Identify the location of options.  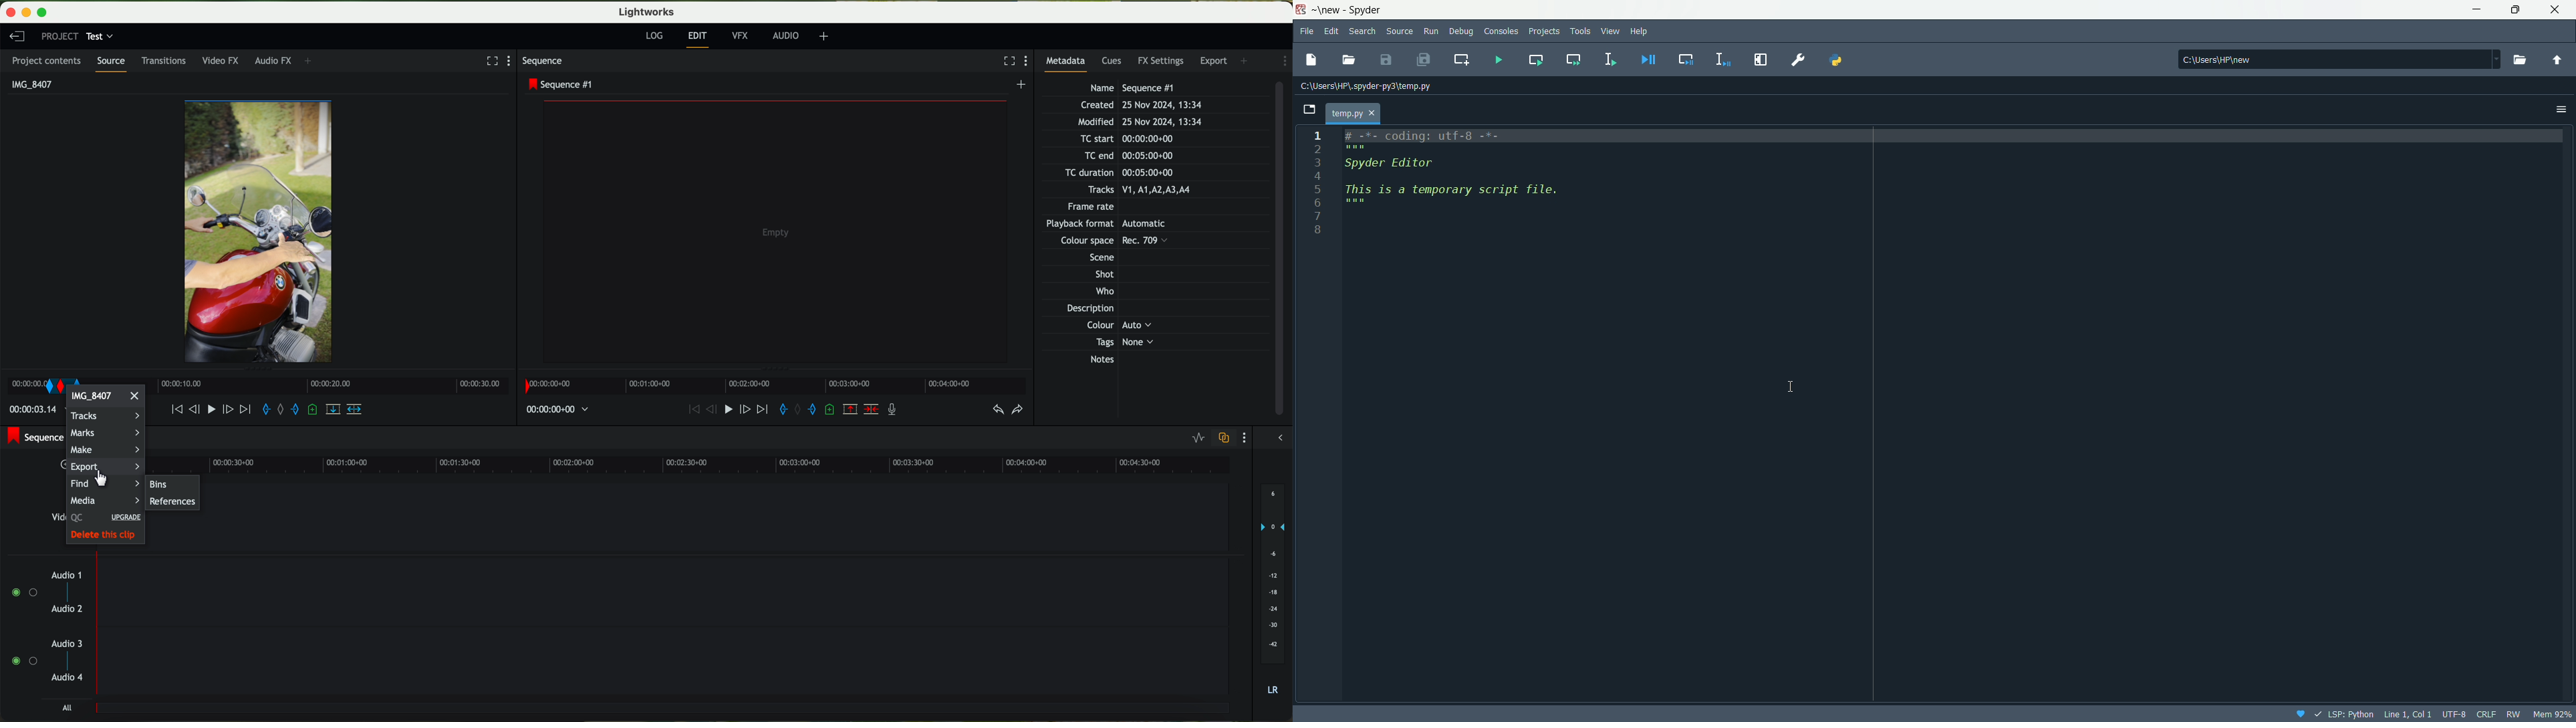
(2561, 110).